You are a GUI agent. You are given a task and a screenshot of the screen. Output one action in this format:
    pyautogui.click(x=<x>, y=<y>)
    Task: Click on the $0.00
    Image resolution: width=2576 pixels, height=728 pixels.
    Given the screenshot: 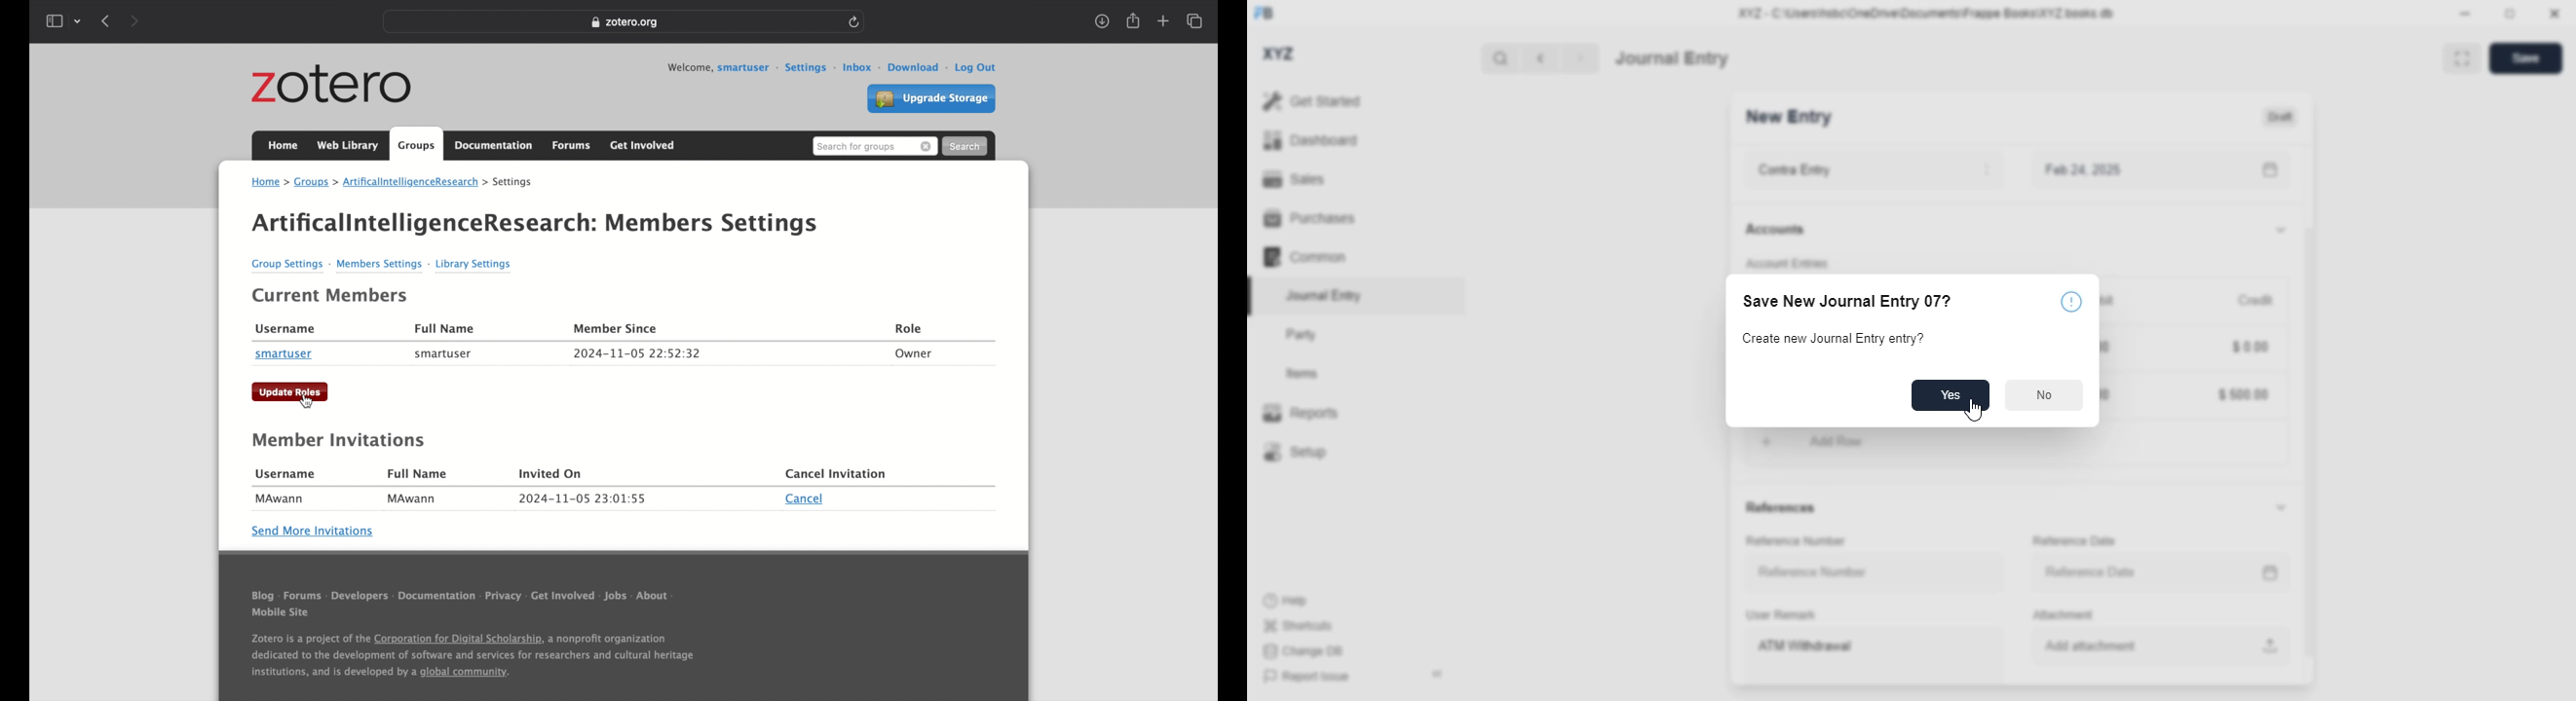 What is the action you would take?
    pyautogui.click(x=2249, y=345)
    